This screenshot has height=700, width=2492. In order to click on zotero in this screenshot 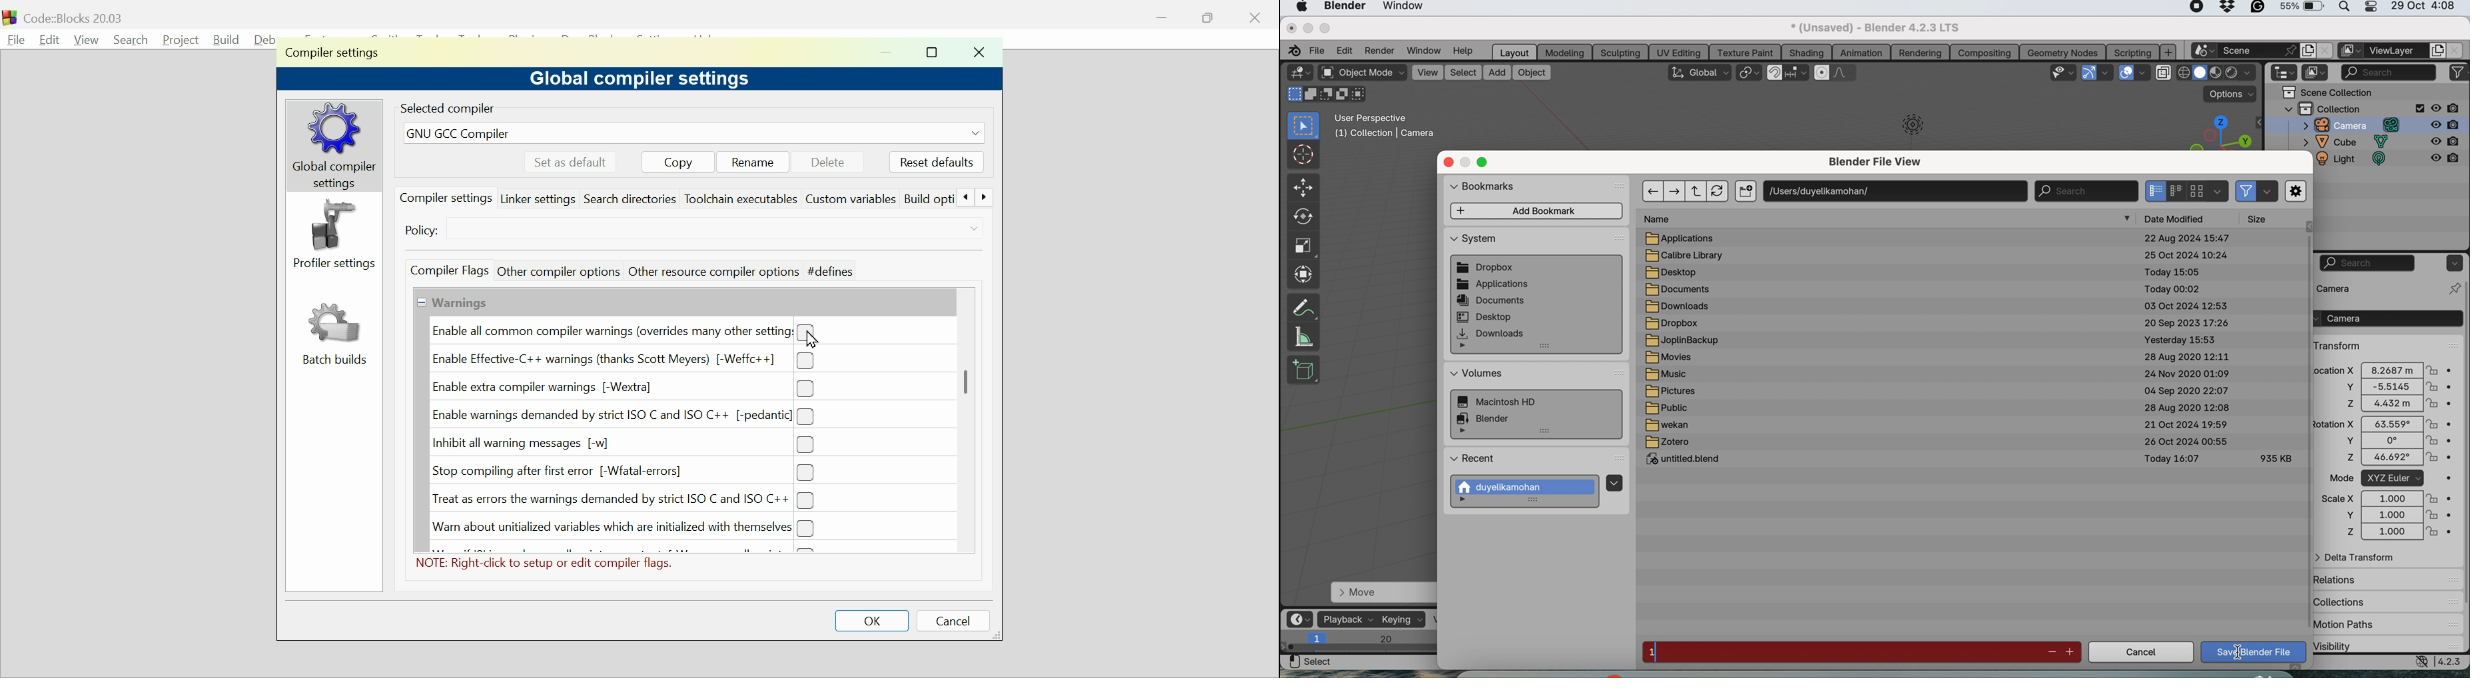, I will do `click(1669, 443)`.